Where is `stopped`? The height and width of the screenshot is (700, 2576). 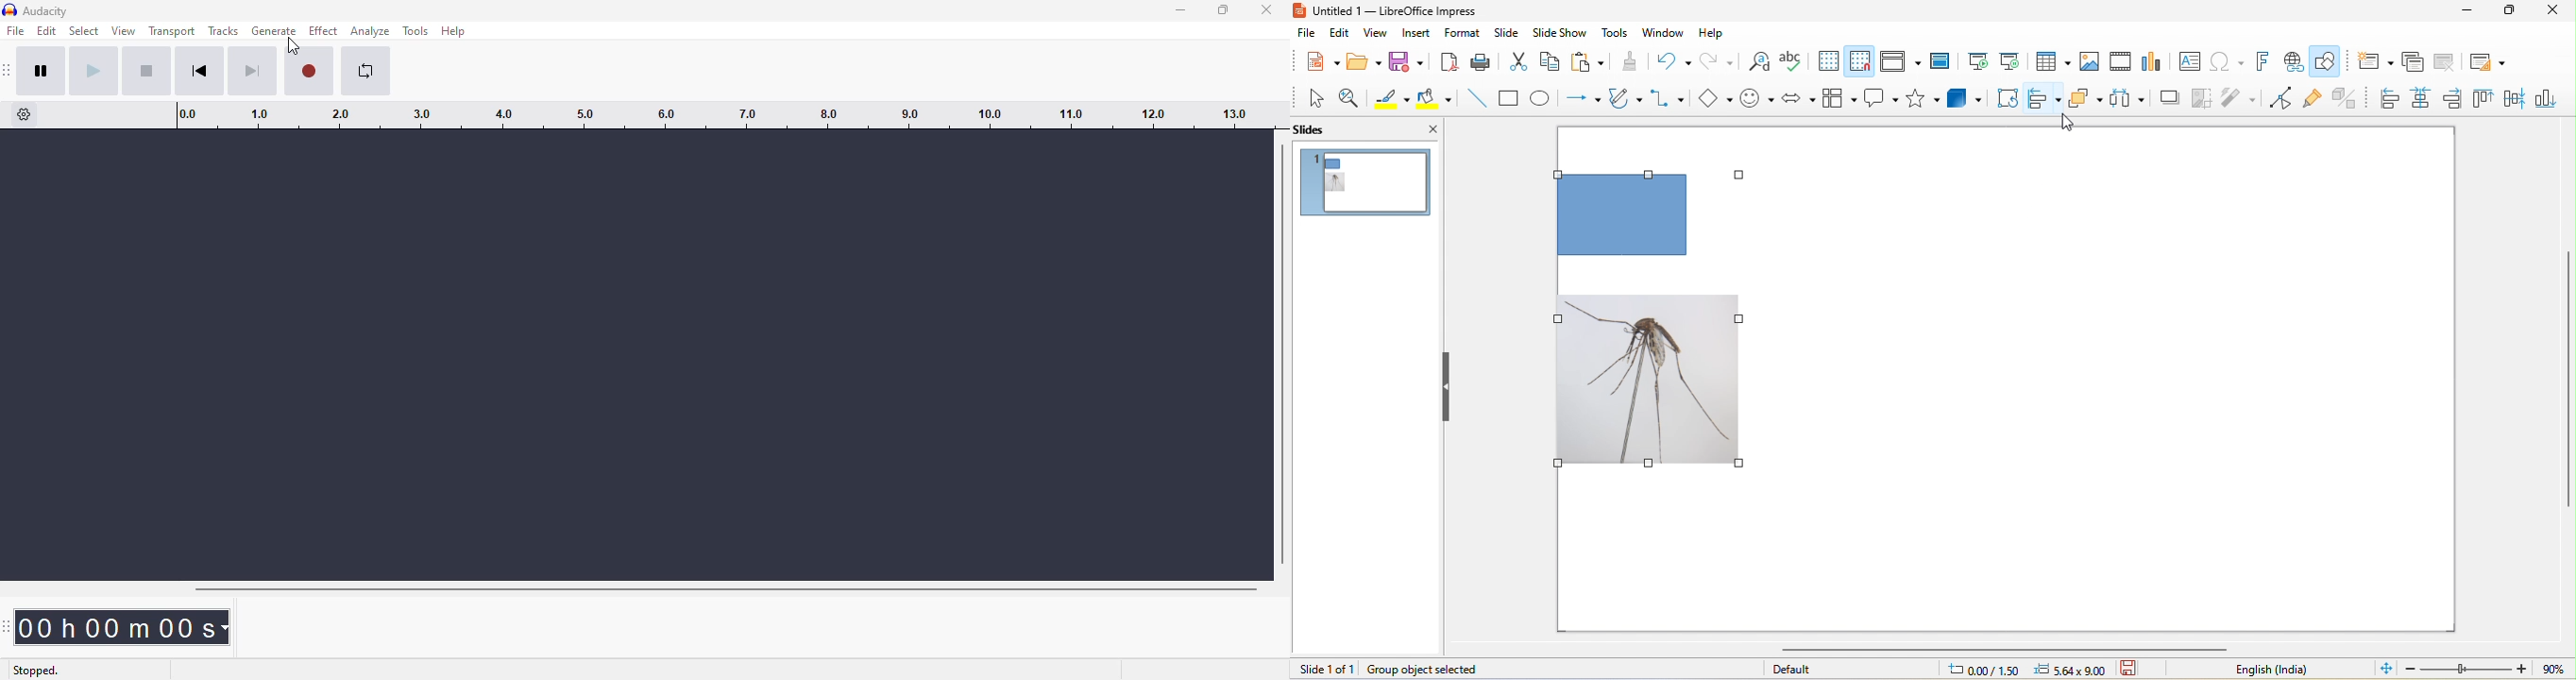 stopped is located at coordinates (36, 671).